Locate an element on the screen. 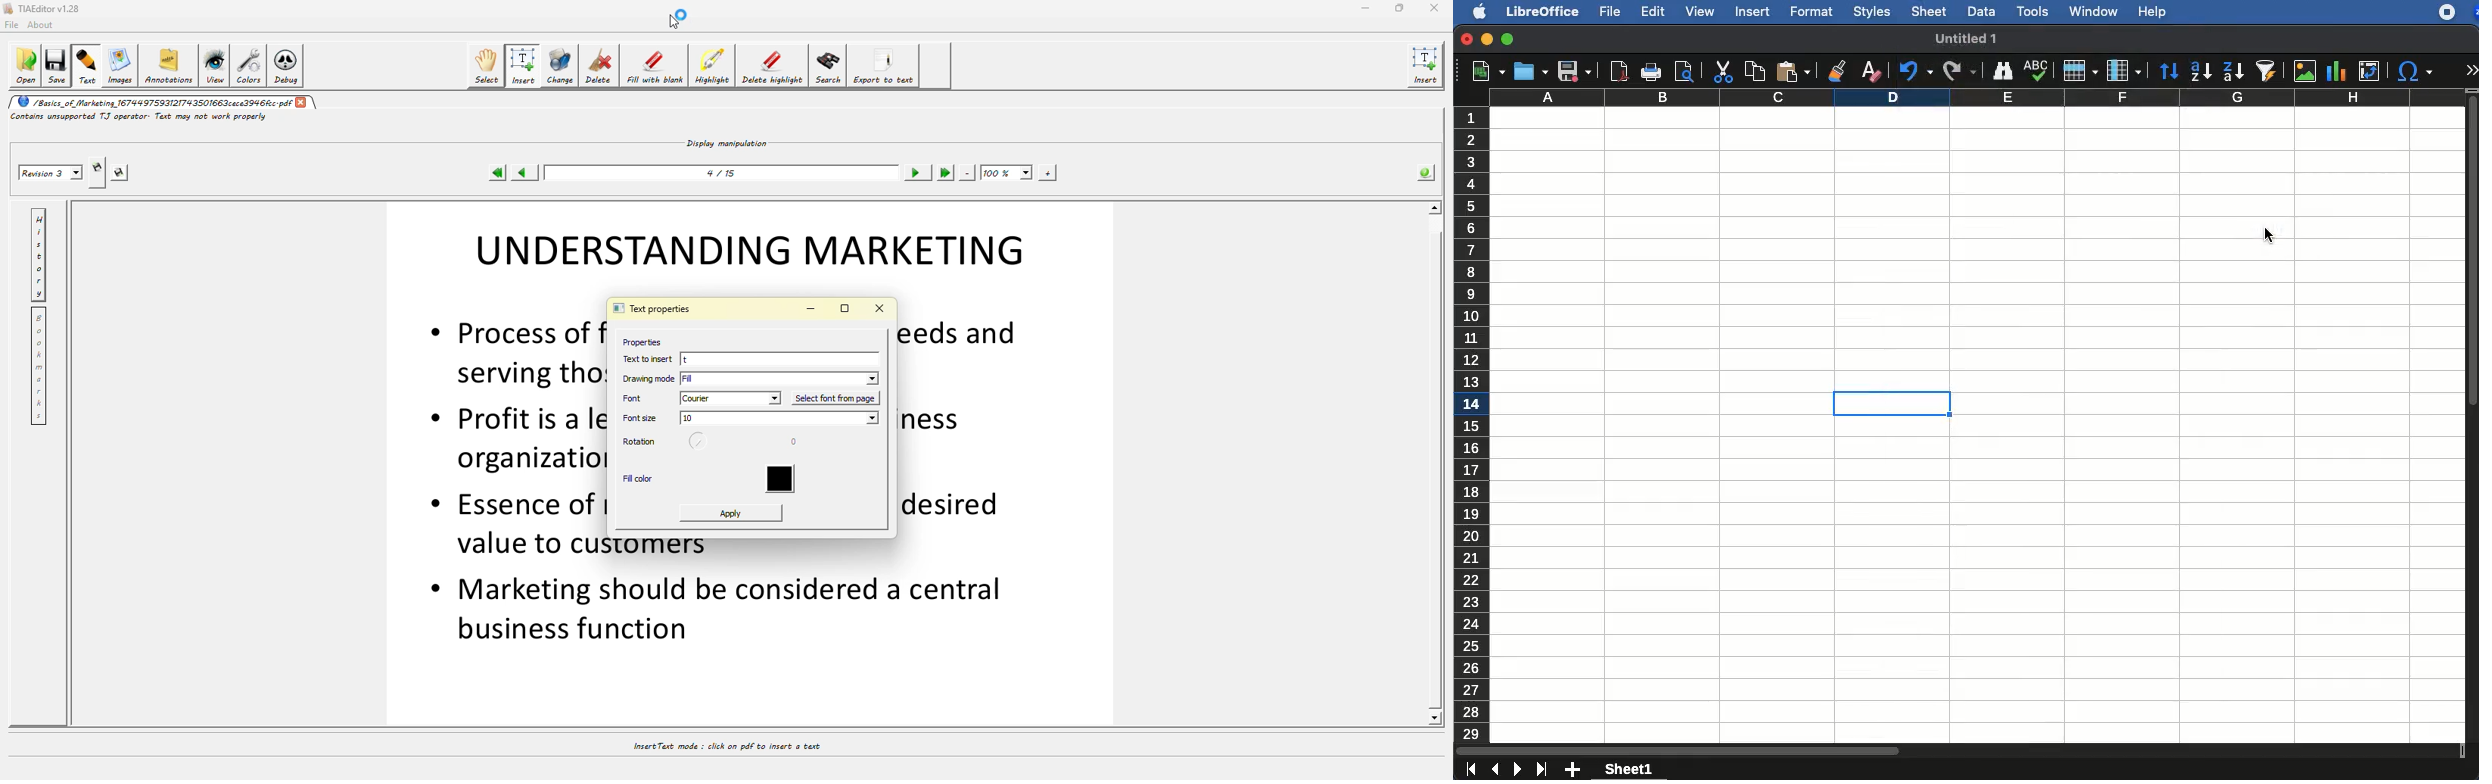 The image size is (2492, 784). redo is located at coordinates (1961, 71).